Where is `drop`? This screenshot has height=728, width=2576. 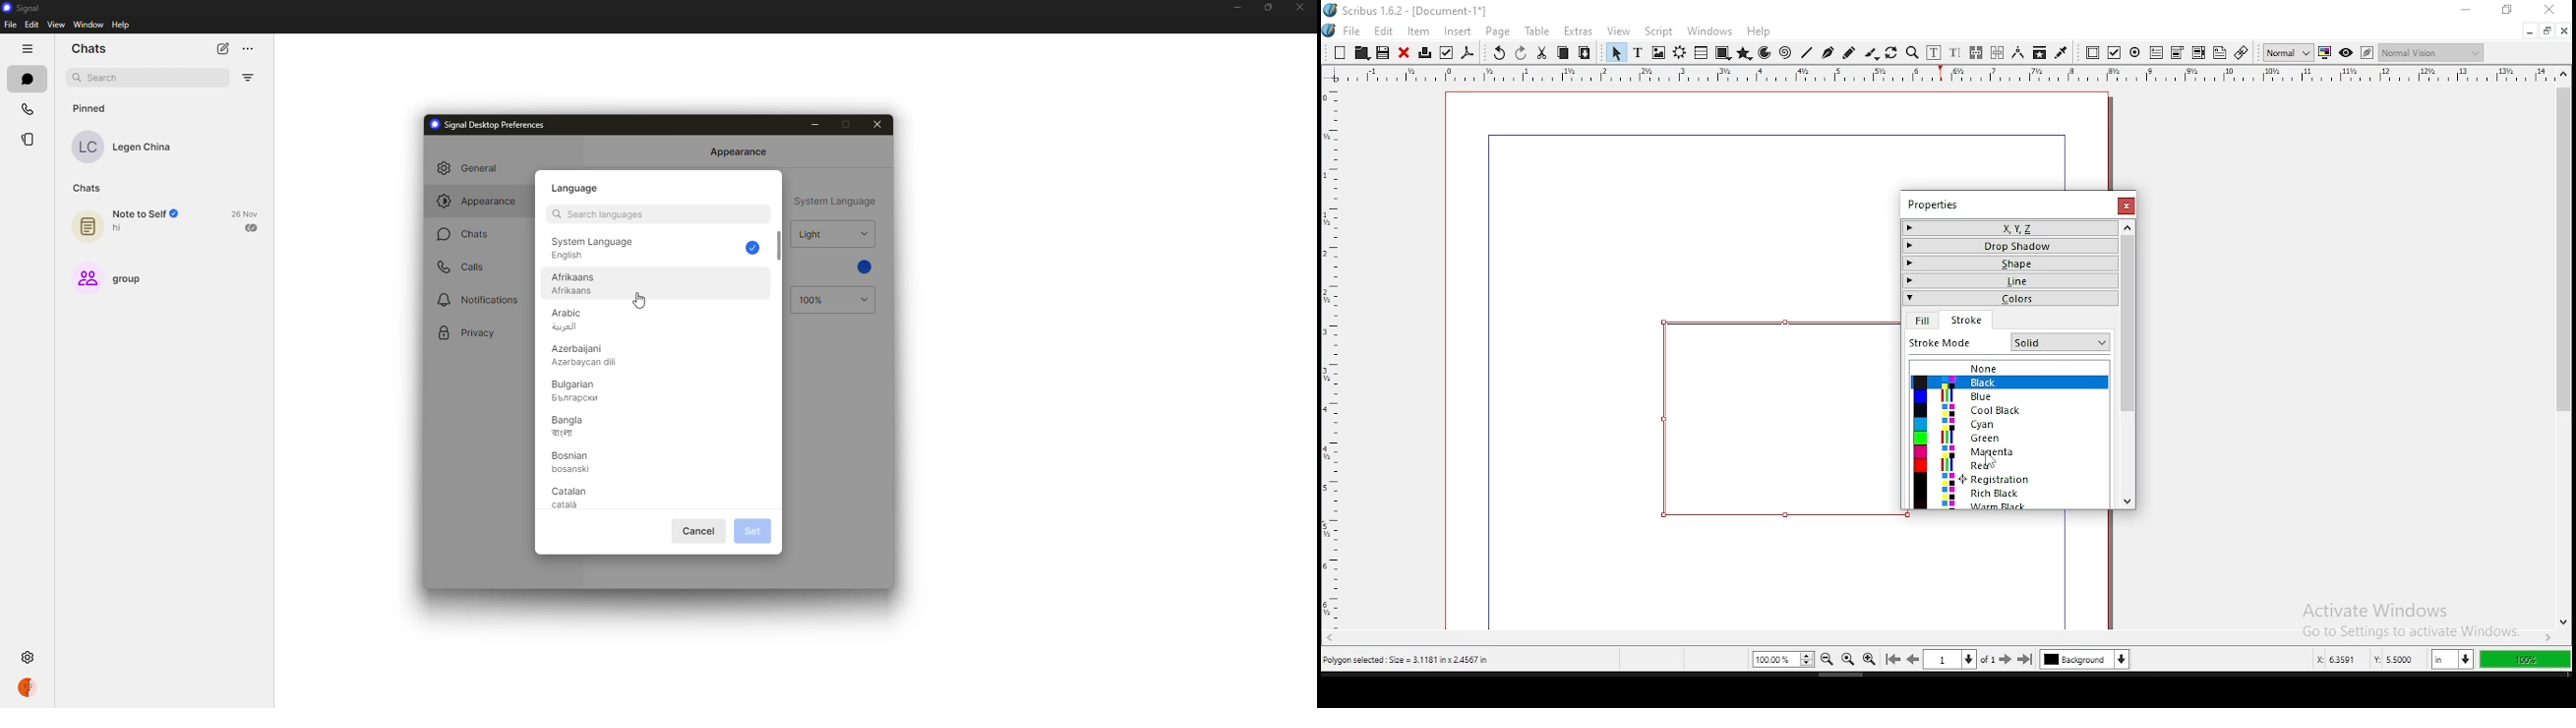 drop is located at coordinates (861, 299).